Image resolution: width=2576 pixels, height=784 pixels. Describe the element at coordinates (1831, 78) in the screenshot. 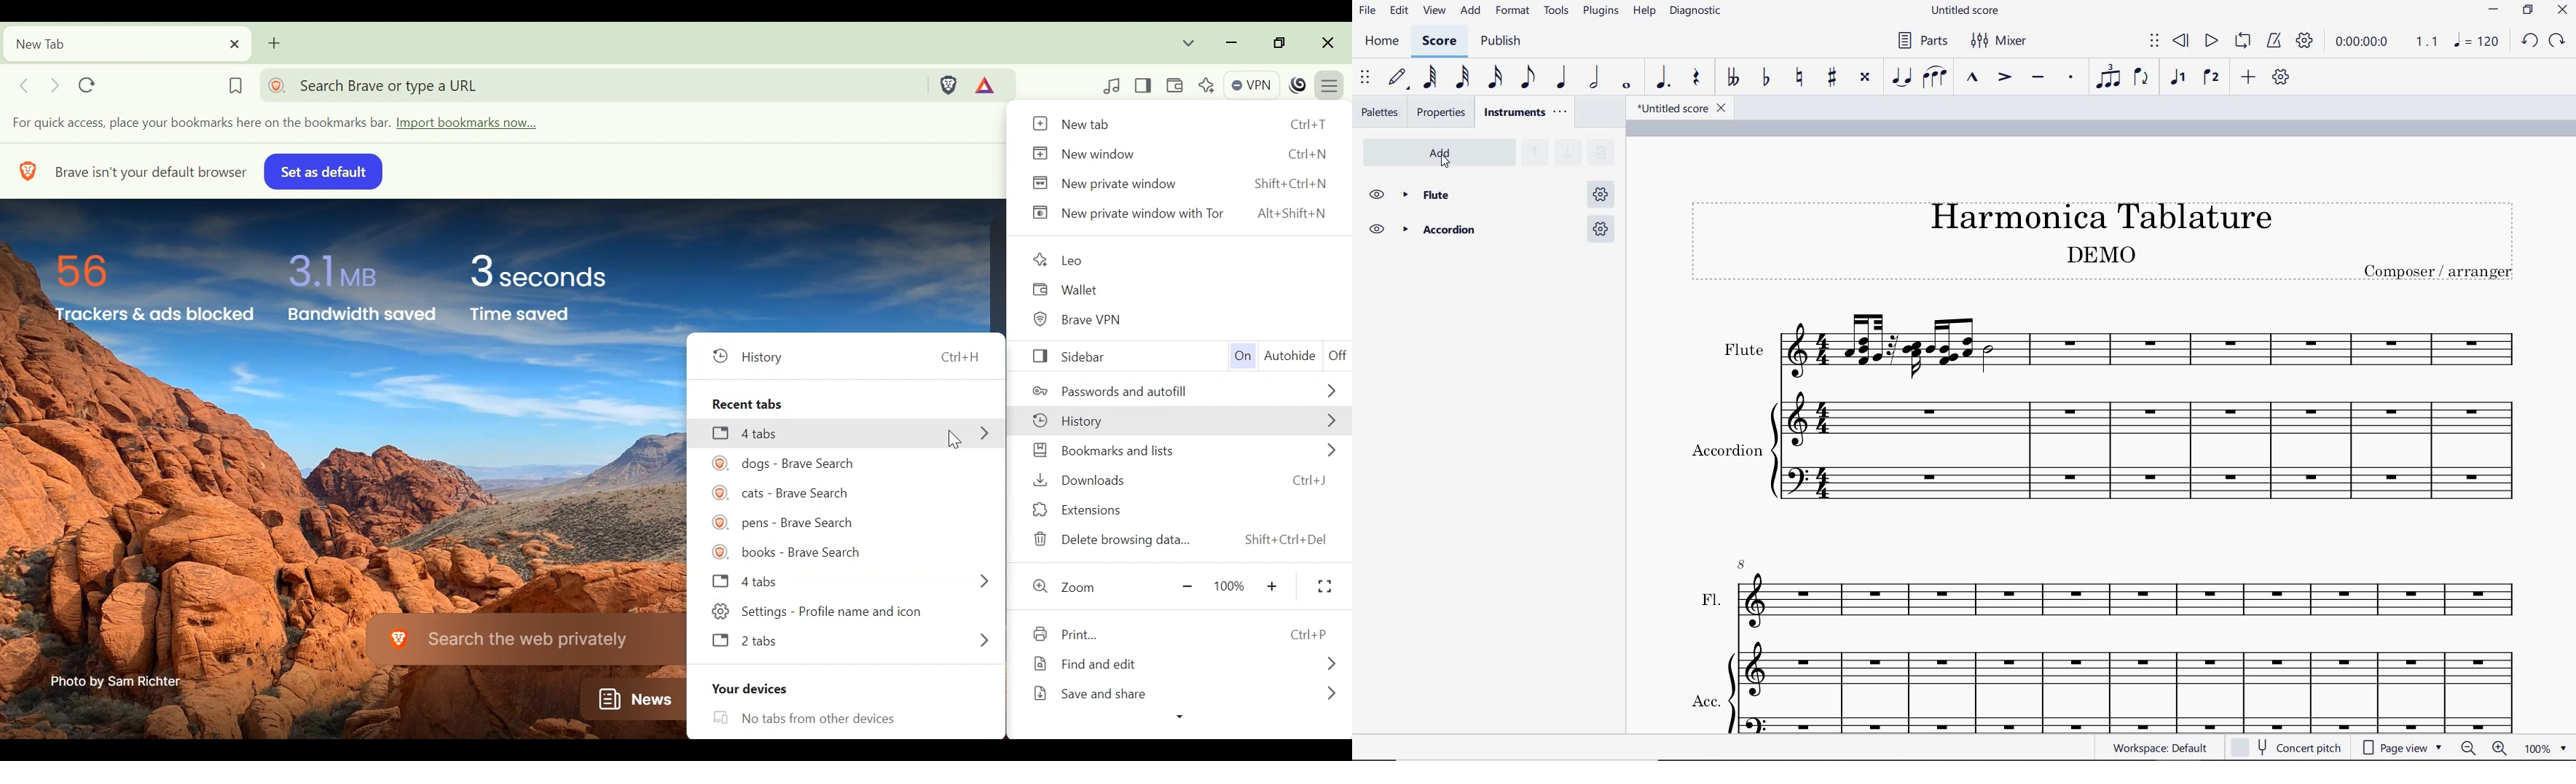

I see `toggle sharp` at that location.